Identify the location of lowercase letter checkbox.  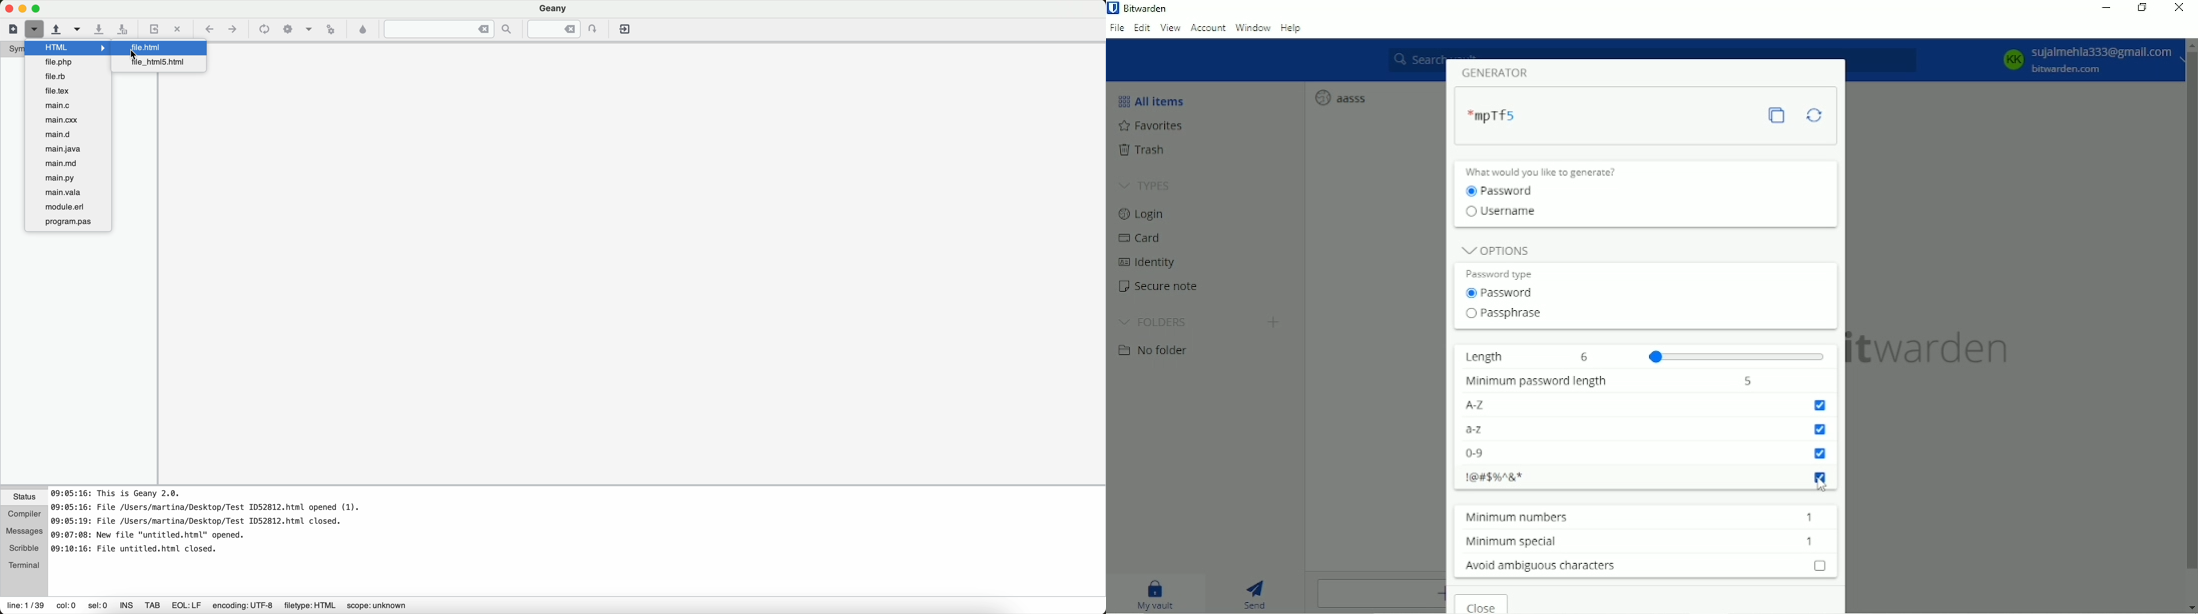
(1820, 432).